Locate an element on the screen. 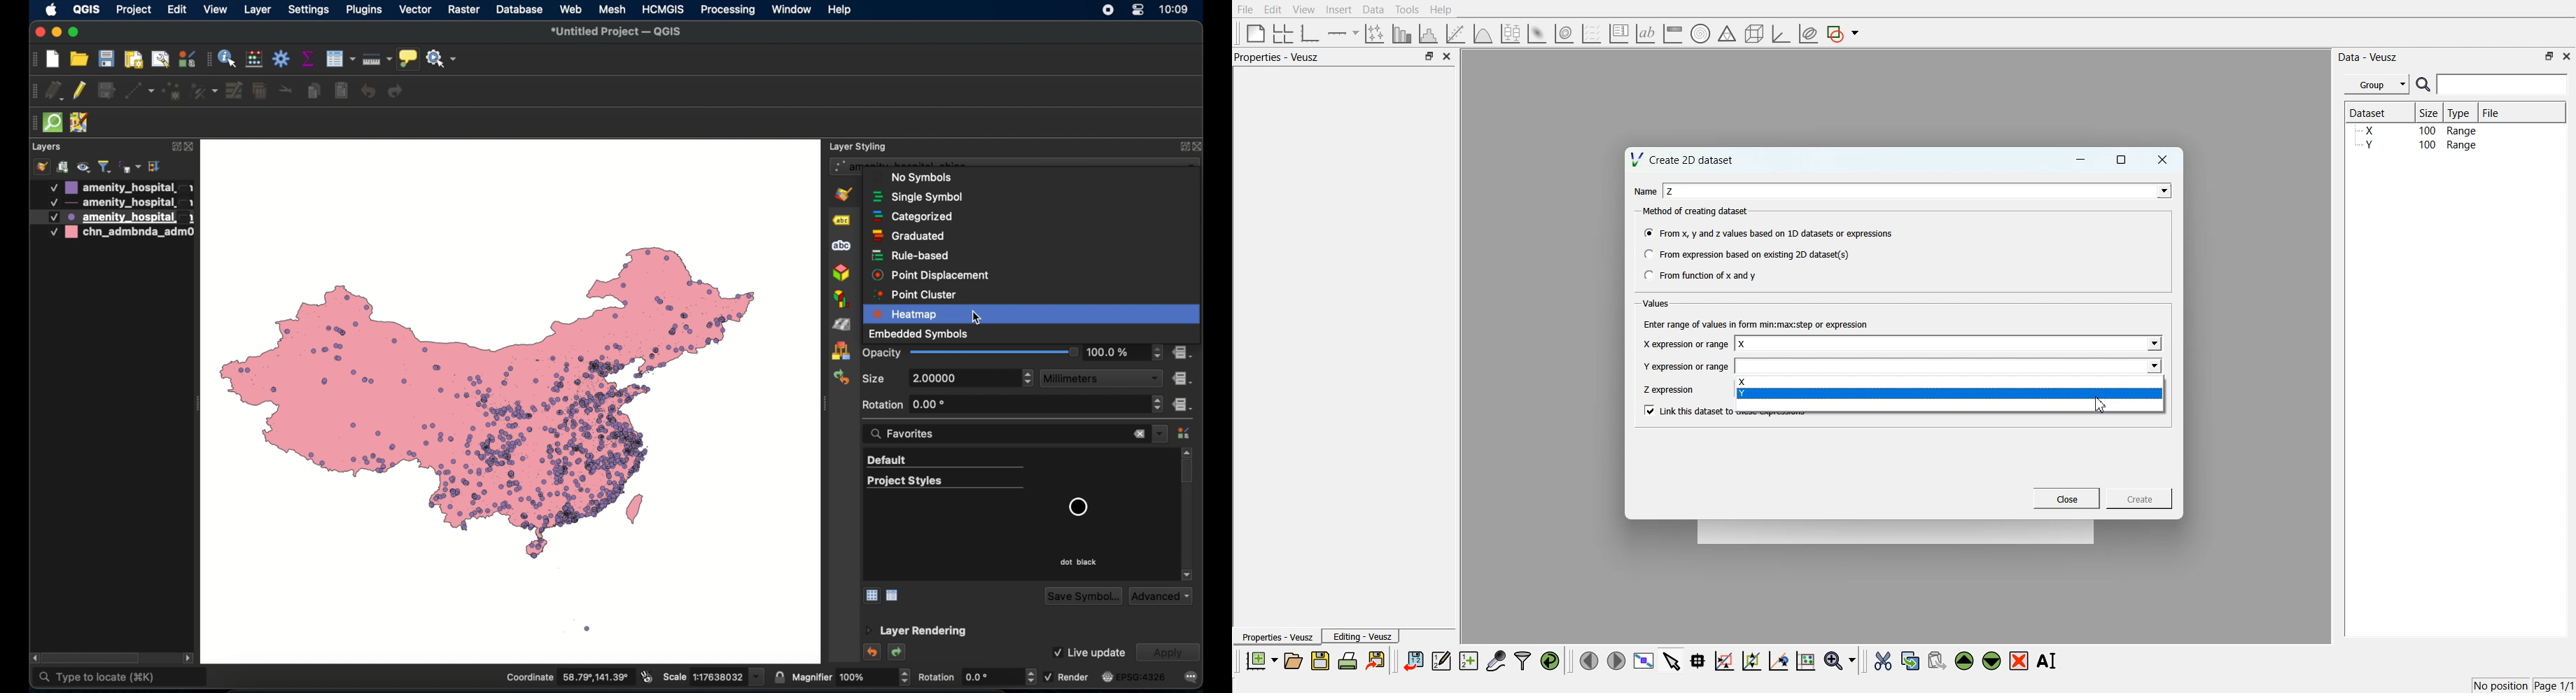 Image resolution: width=2576 pixels, height=700 pixels. Type is located at coordinates (2460, 112).